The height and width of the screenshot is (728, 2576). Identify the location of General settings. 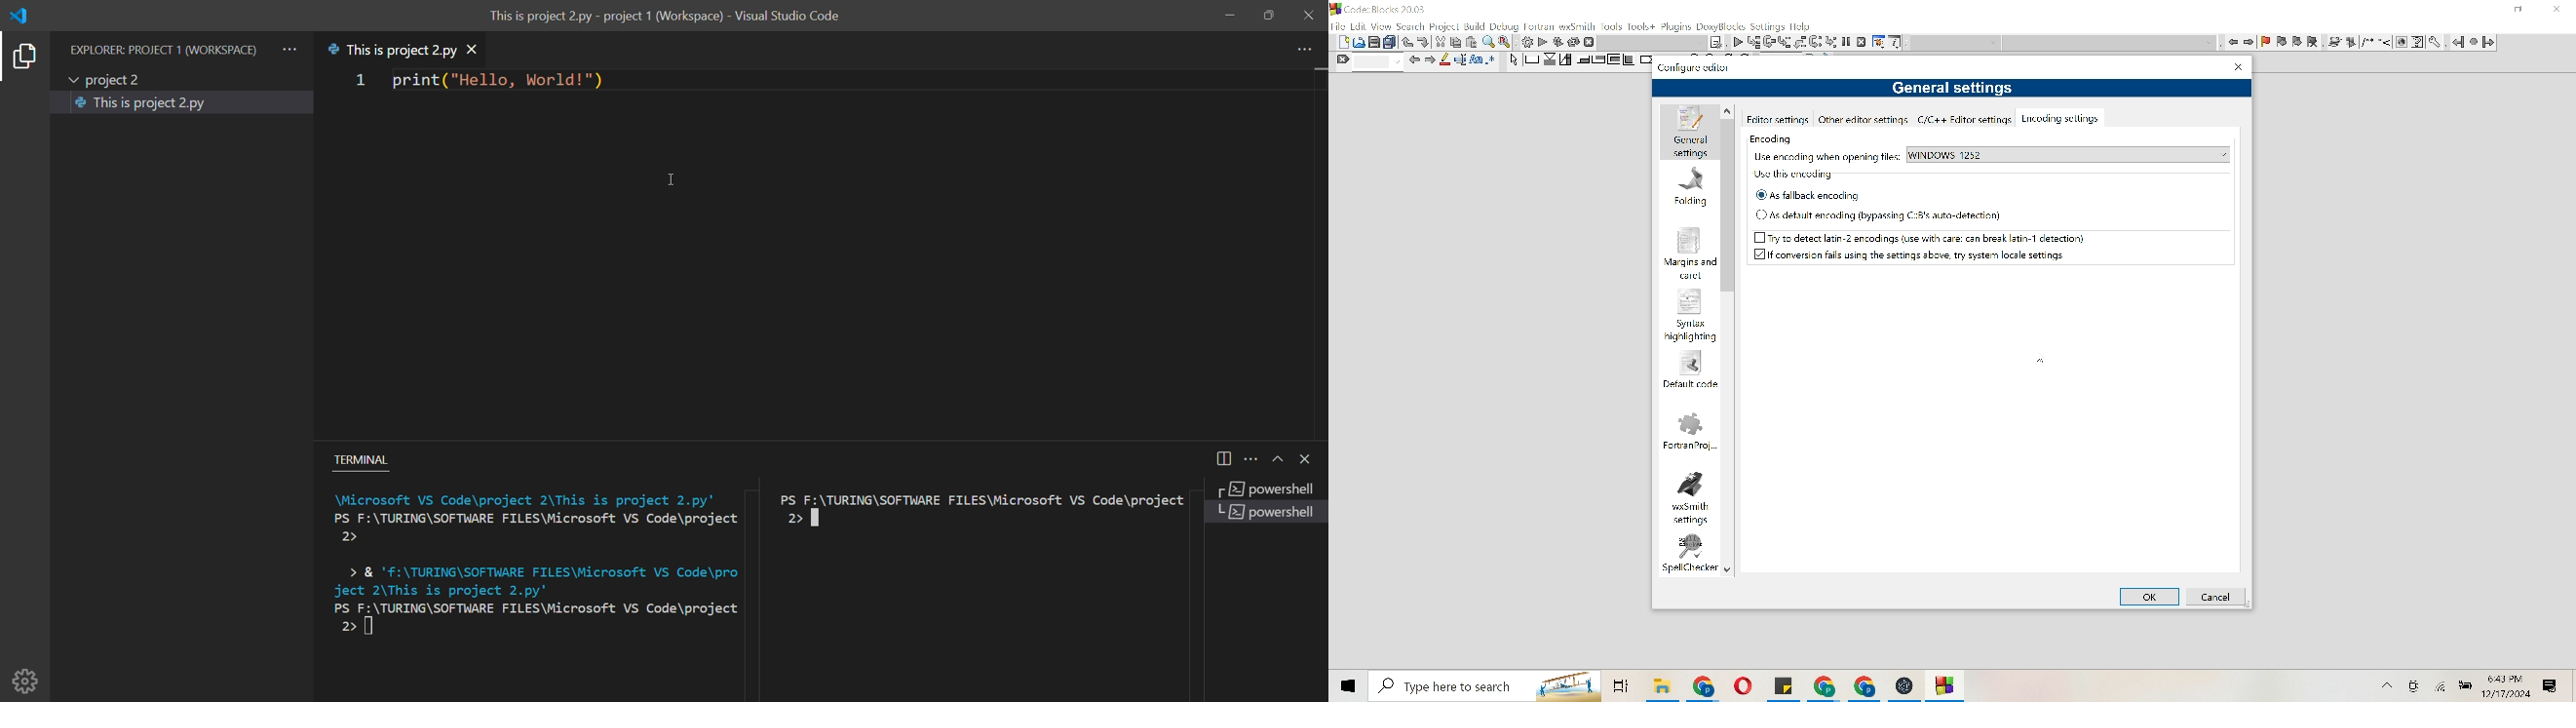
(1956, 89).